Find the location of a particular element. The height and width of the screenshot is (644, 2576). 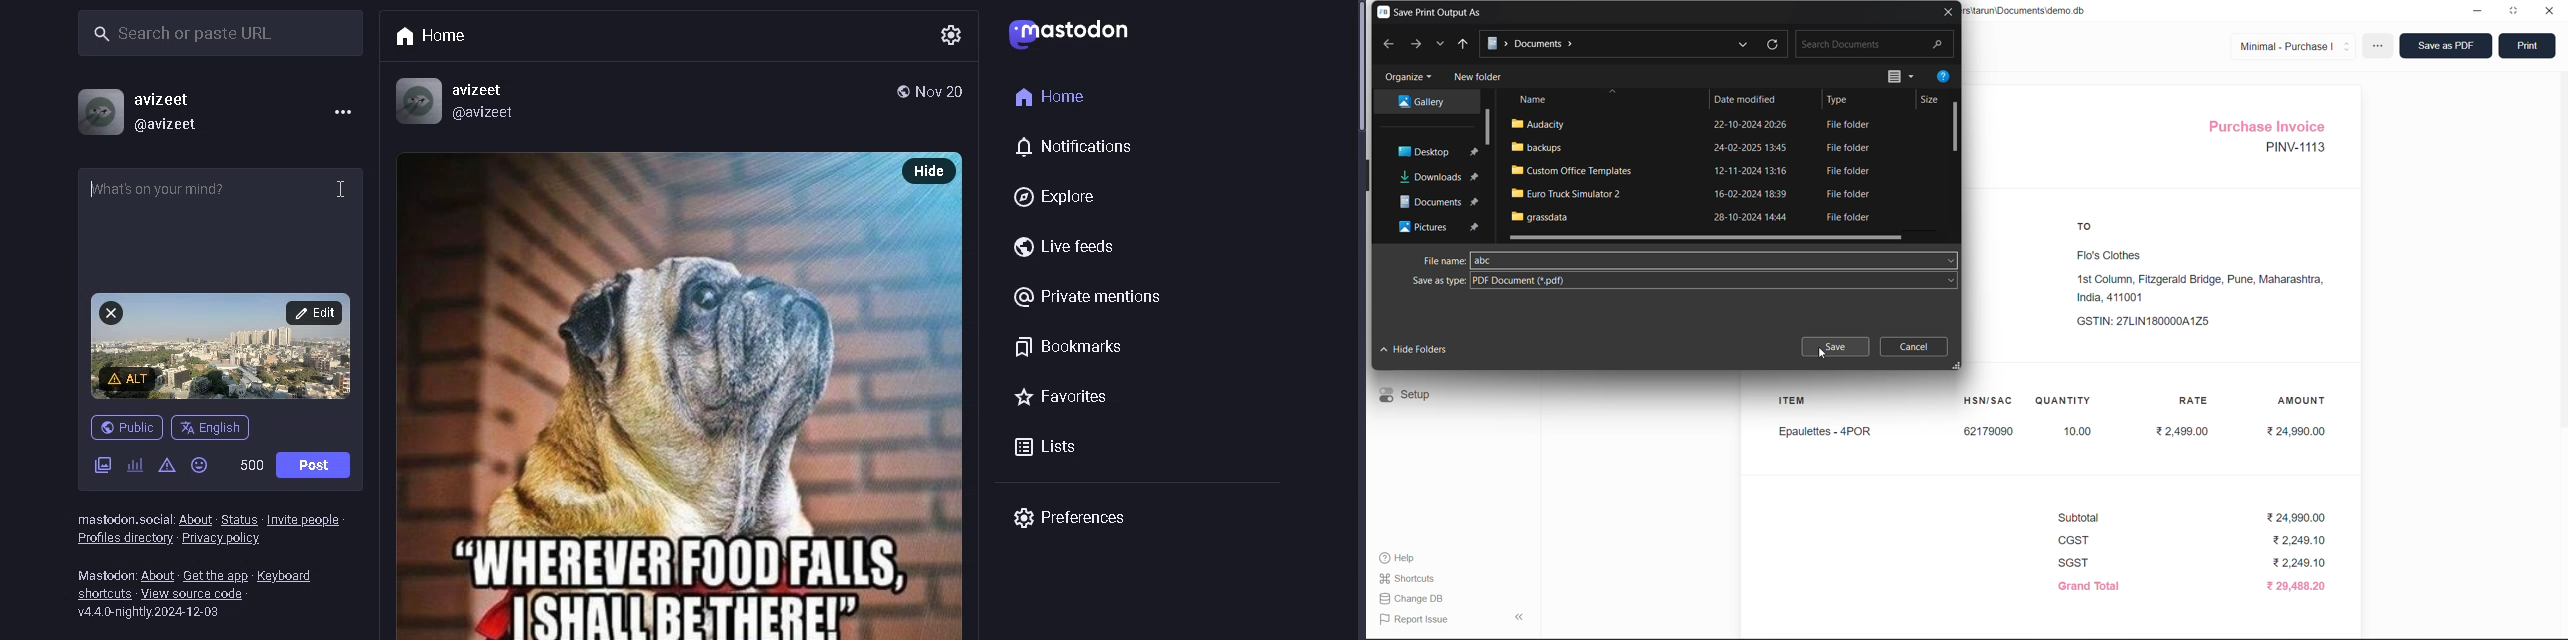

grassdata is located at coordinates (1541, 219).